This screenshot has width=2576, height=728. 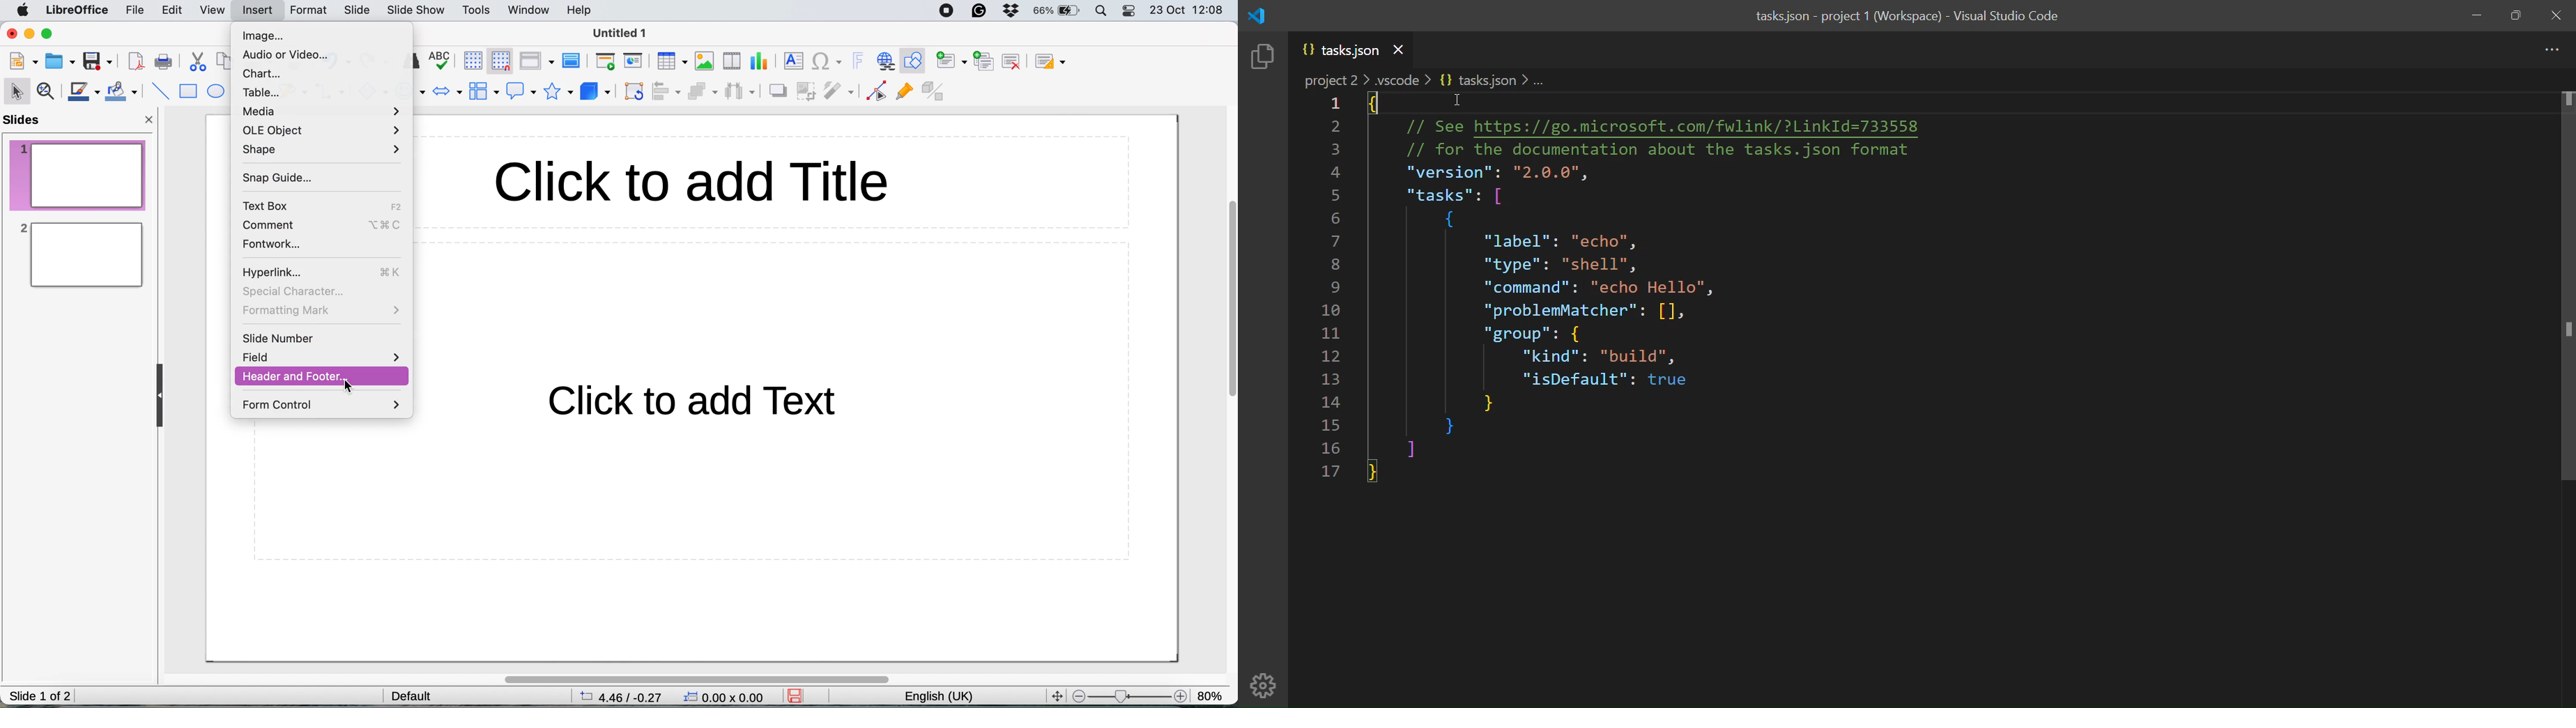 I want to click on toggle point edit mode, so click(x=877, y=94).